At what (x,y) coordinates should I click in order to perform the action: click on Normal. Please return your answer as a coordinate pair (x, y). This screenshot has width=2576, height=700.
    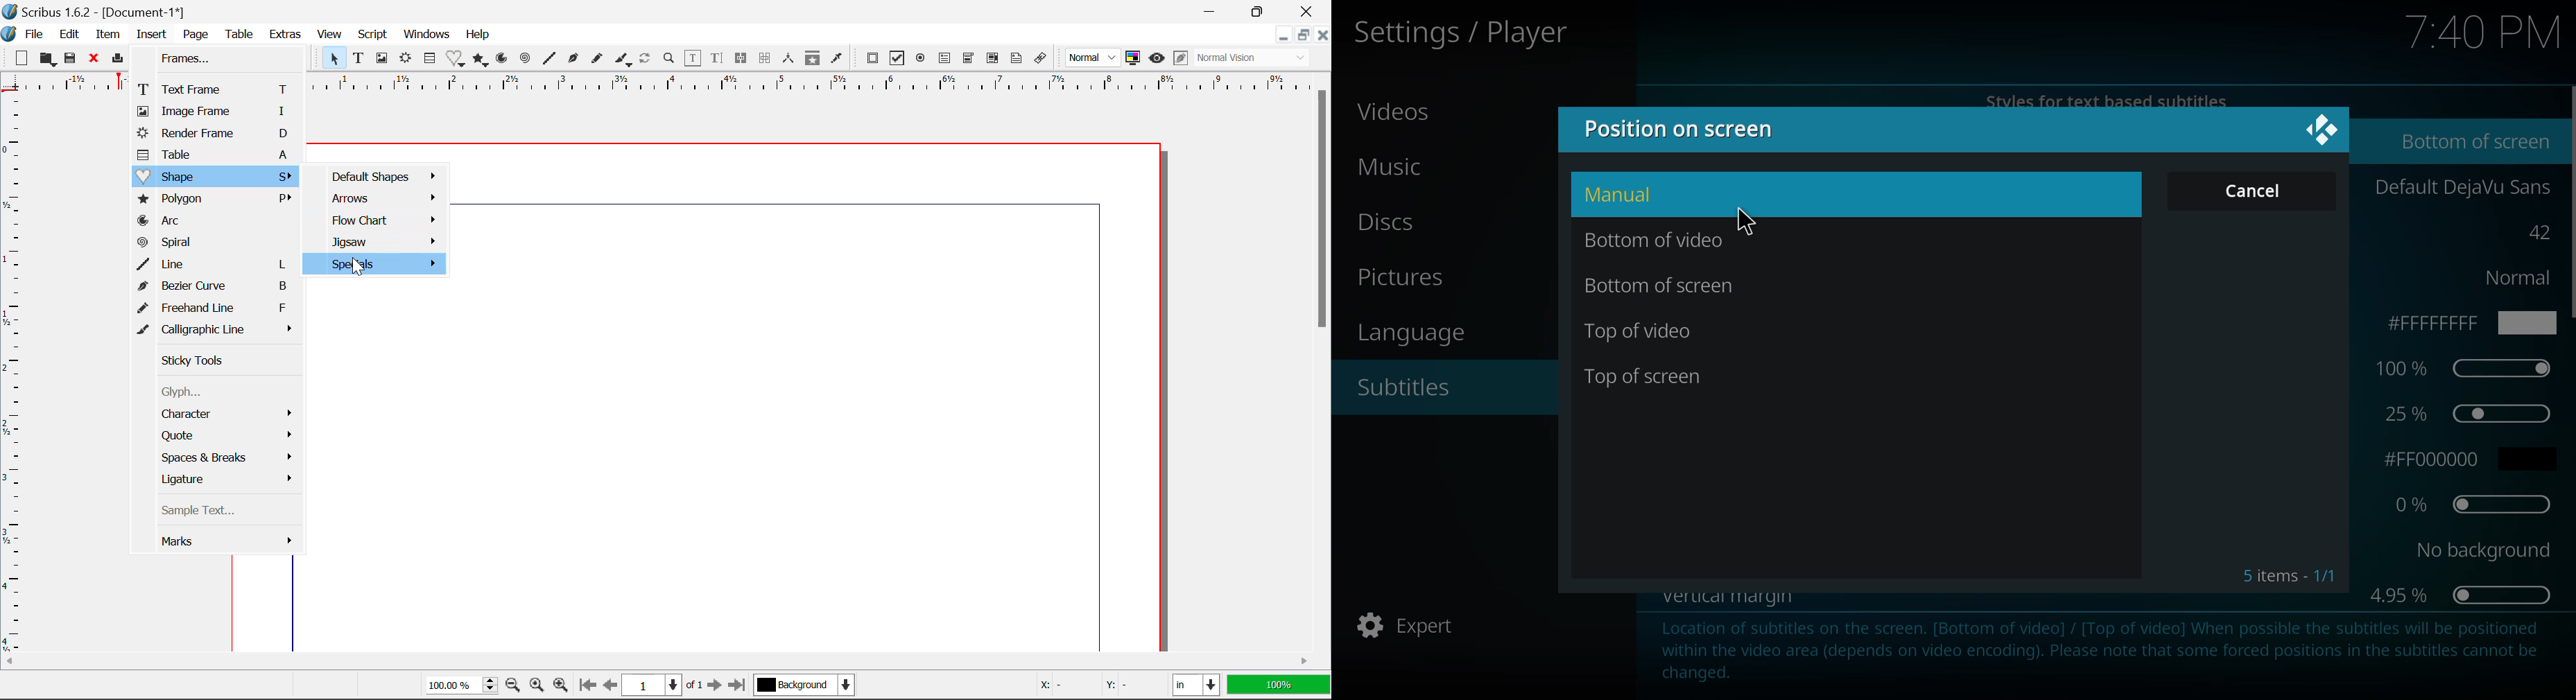
    Looking at the image, I should click on (1094, 57).